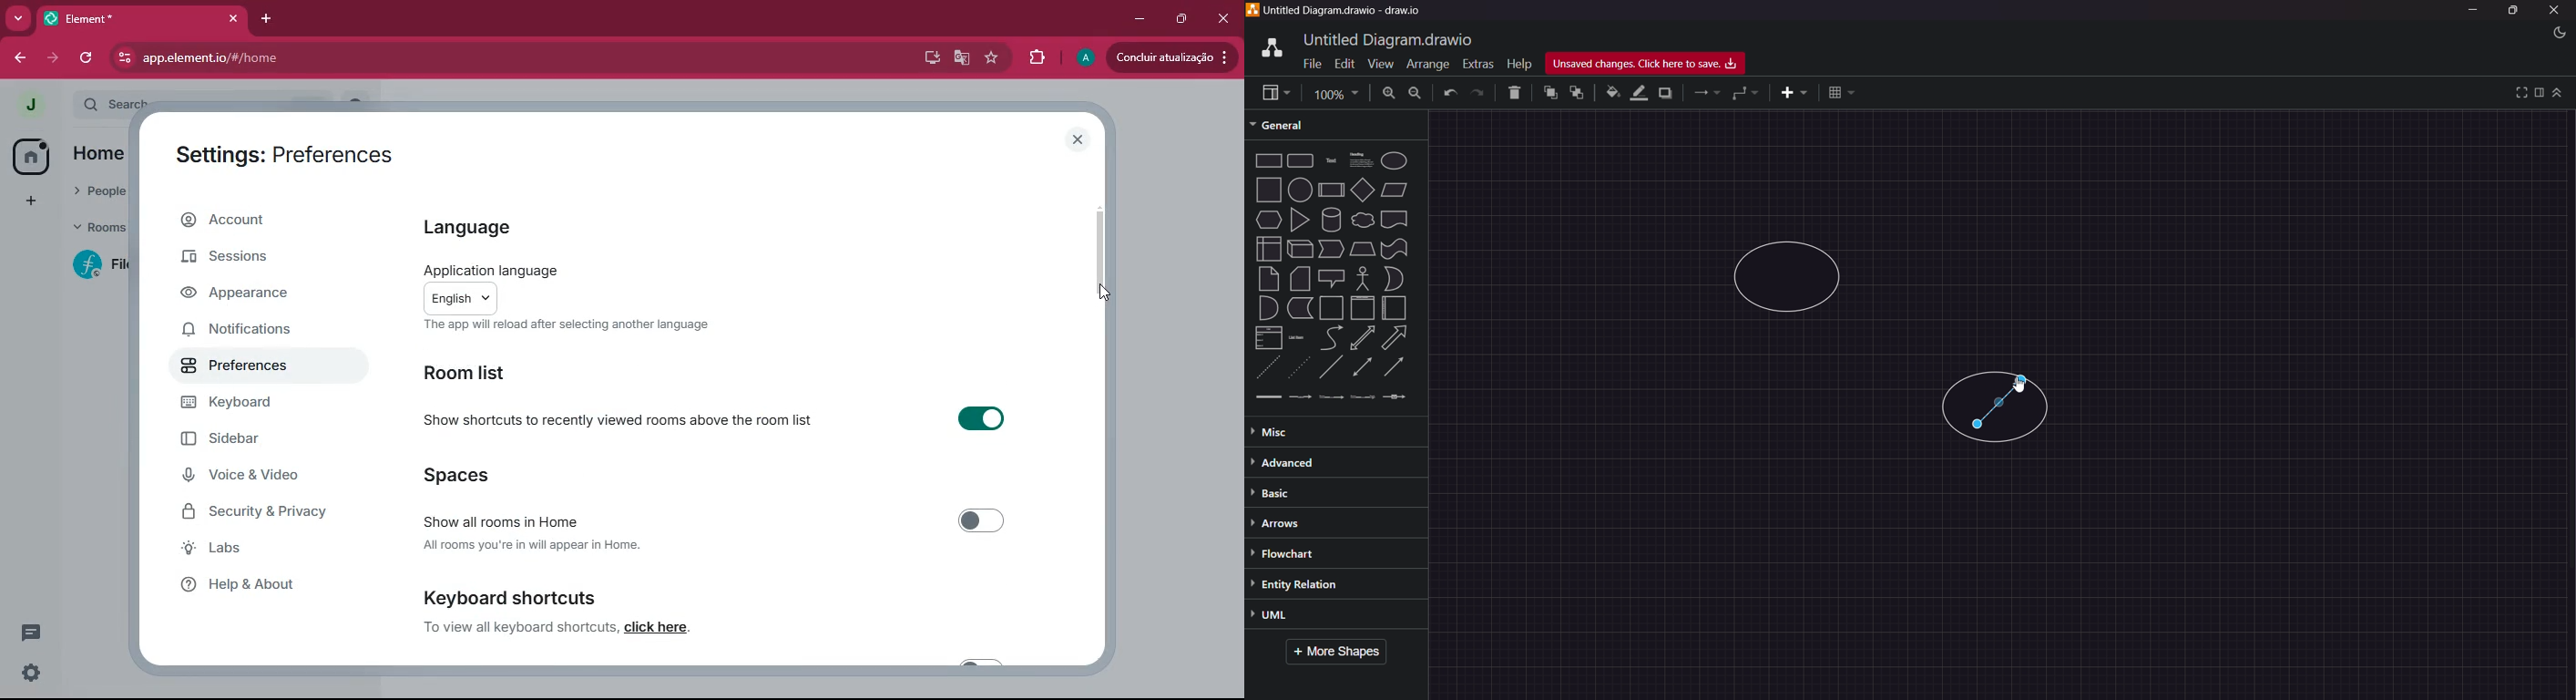  What do you see at coordinates (1425, 65) in the screenshot?
I see `Arrange` at bounding box center [1425, 65].